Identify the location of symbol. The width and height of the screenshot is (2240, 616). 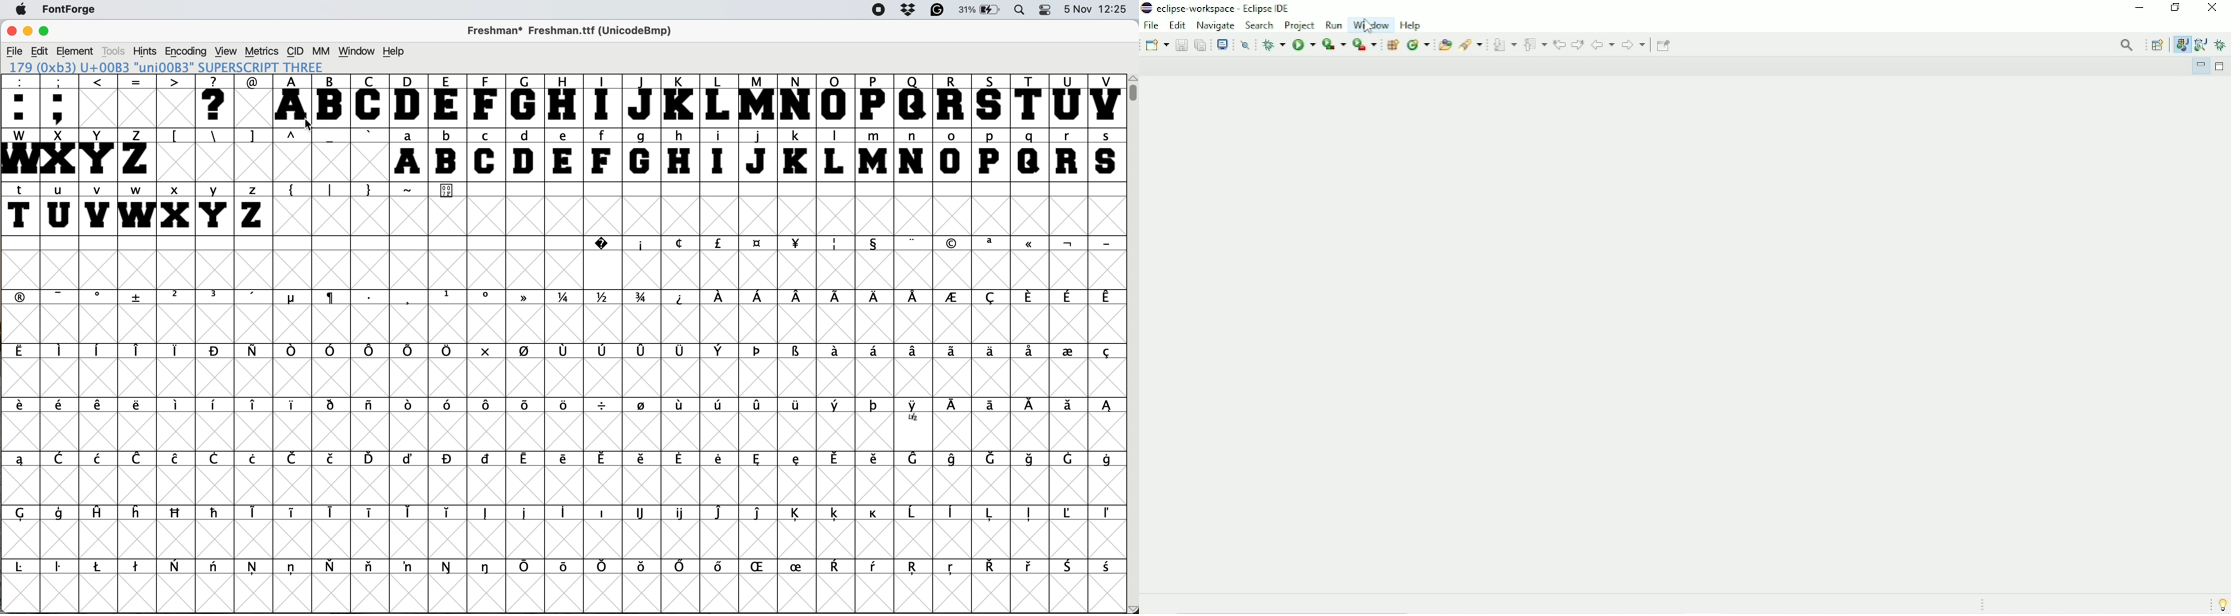
(953, 243).